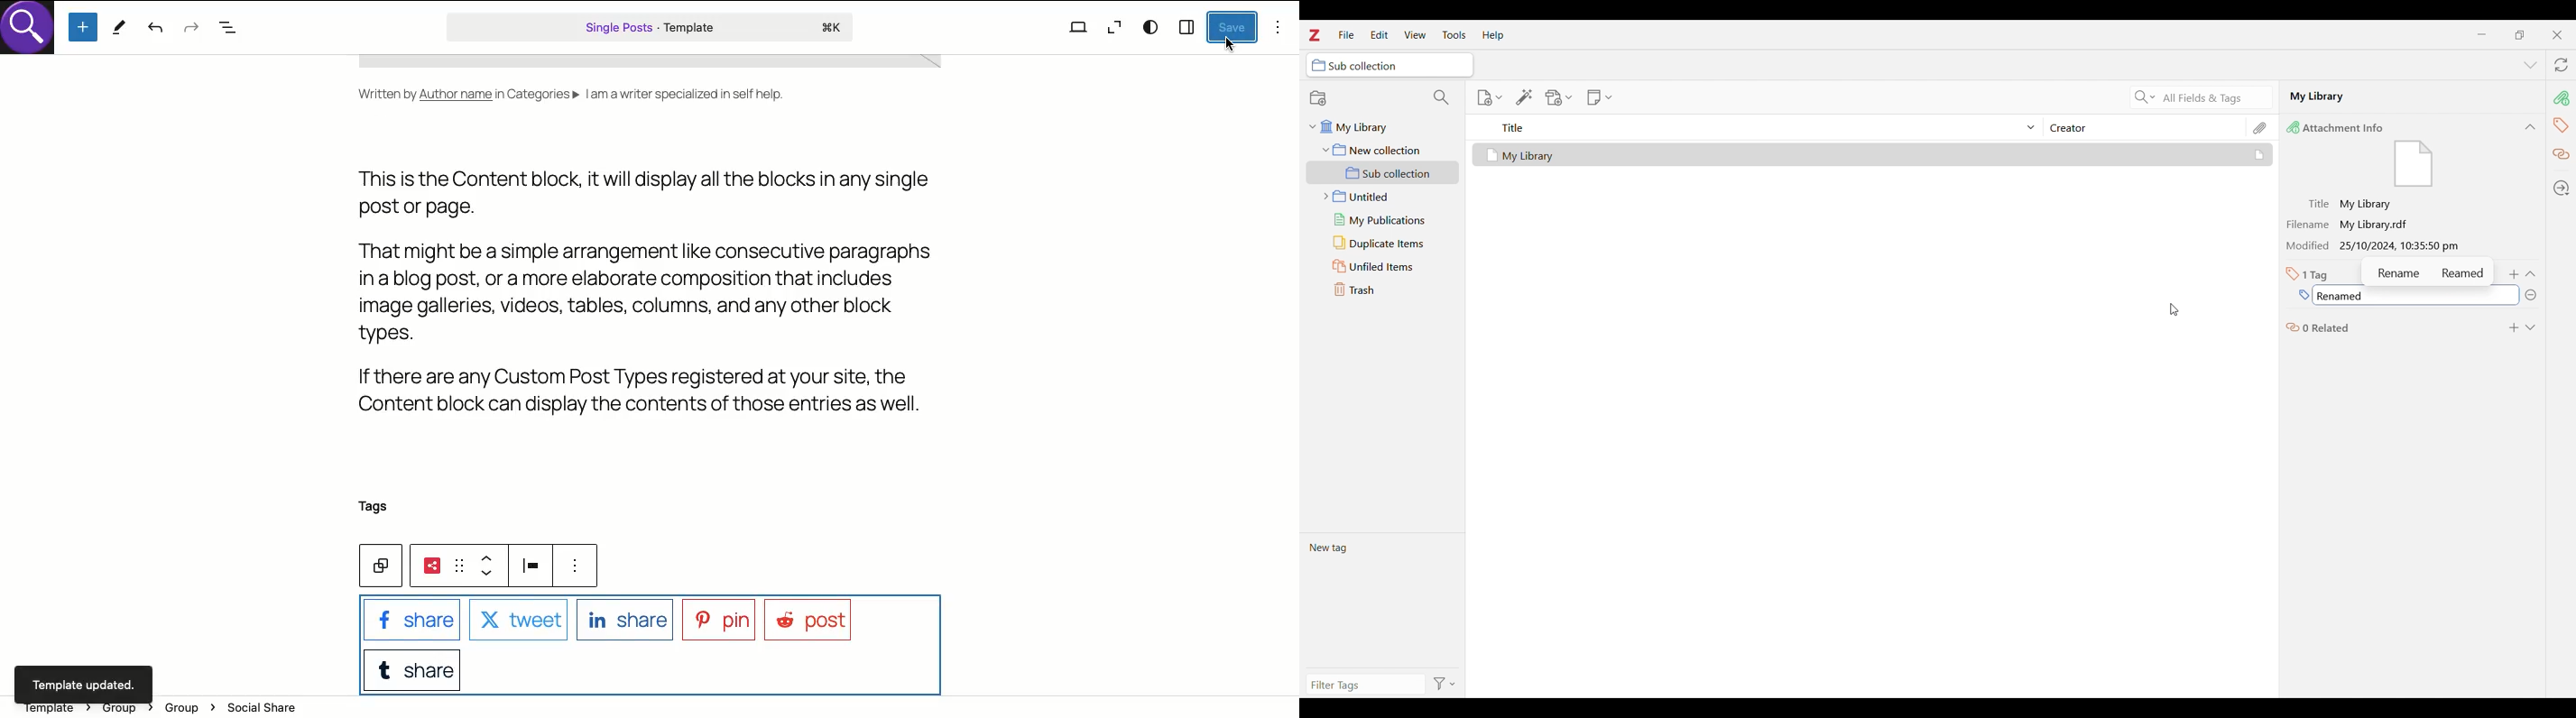 This screenshot has width=2576, height=728. Describe the element at coordinates (2174, 309) in the screenshot. I see `Cursor` at that location.